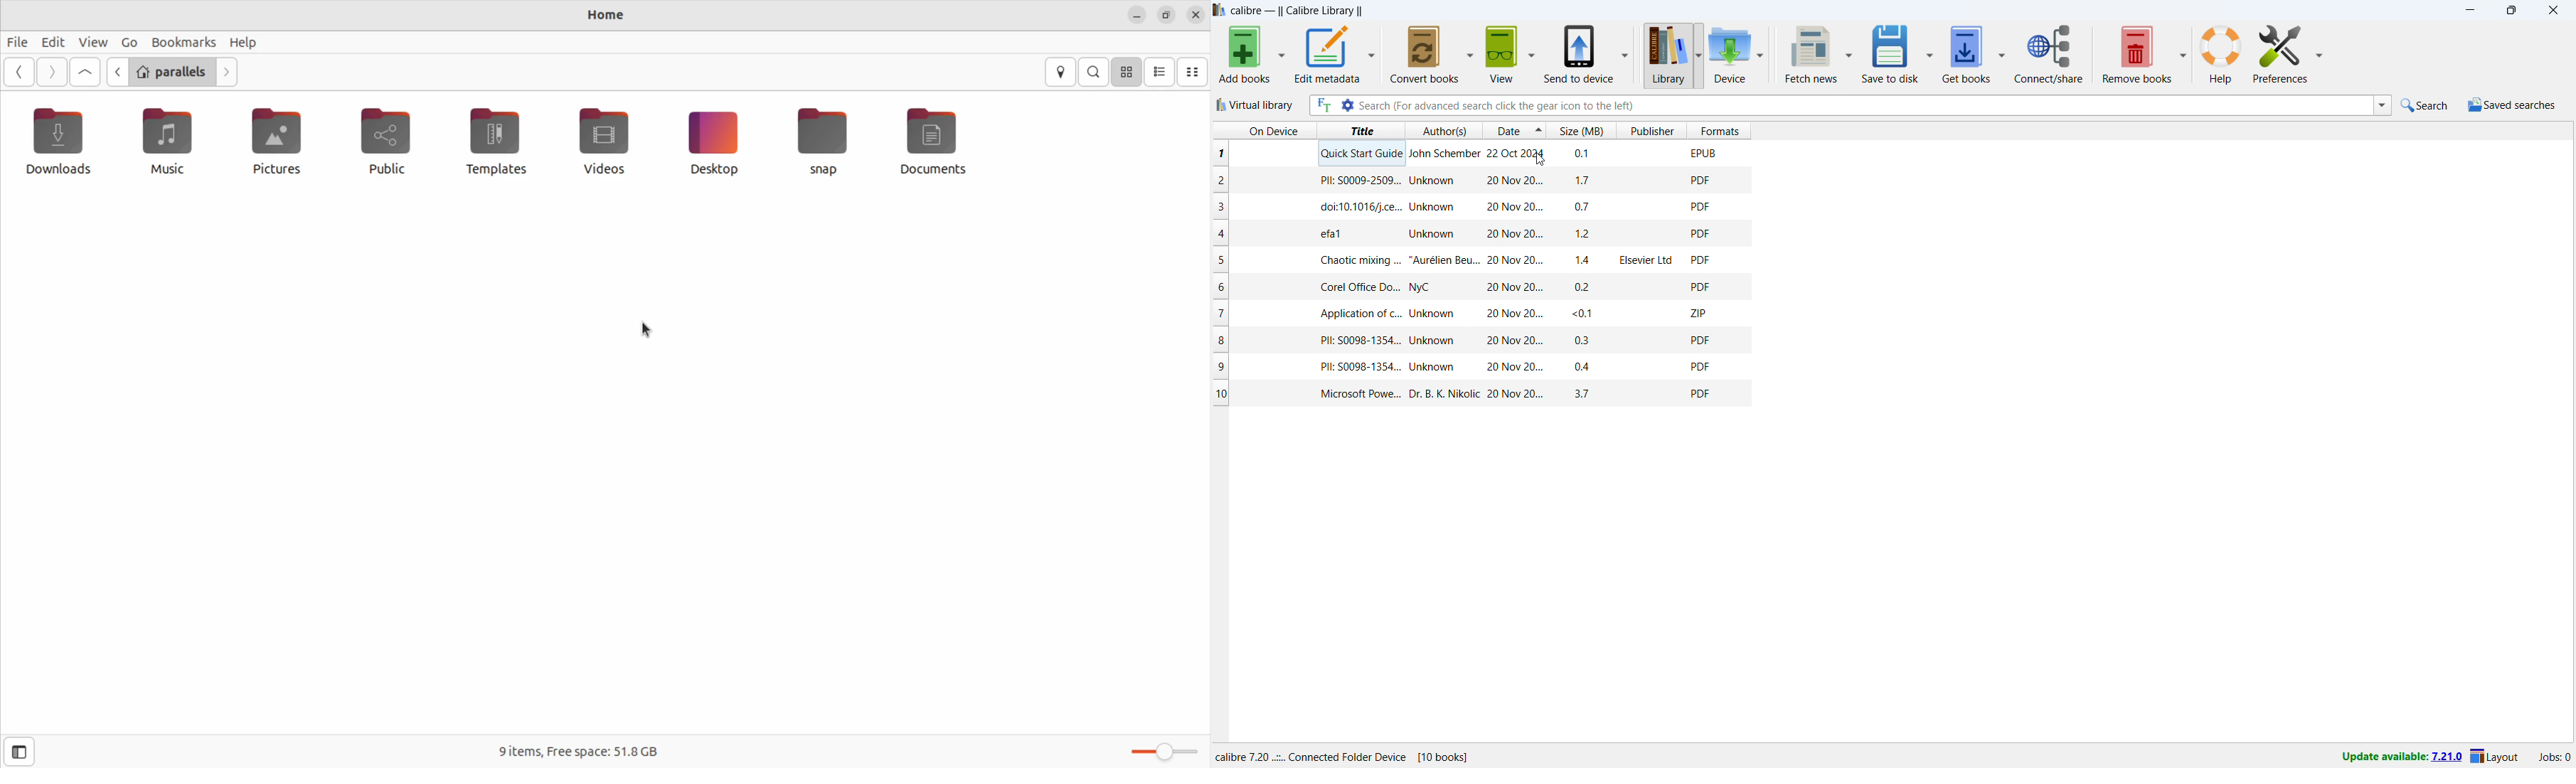 The height and width of the screenshot is (784, 2576). Describe the element at coordinates (1699, 55) in the screenshot. I see `library options` at that location.